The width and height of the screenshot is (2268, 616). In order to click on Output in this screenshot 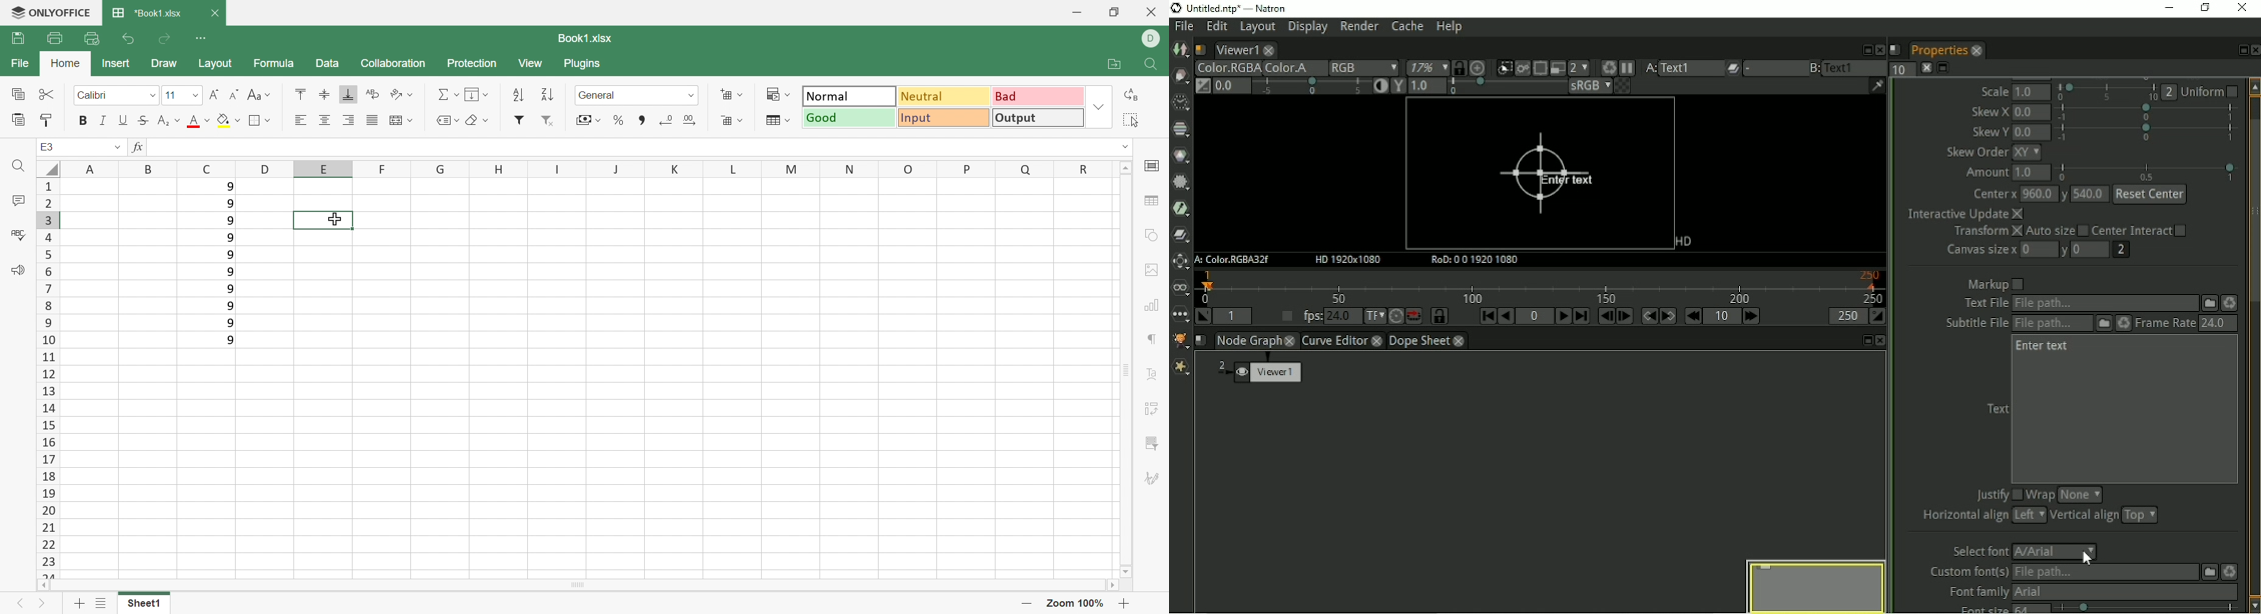, I will do `click(850, 96)`.